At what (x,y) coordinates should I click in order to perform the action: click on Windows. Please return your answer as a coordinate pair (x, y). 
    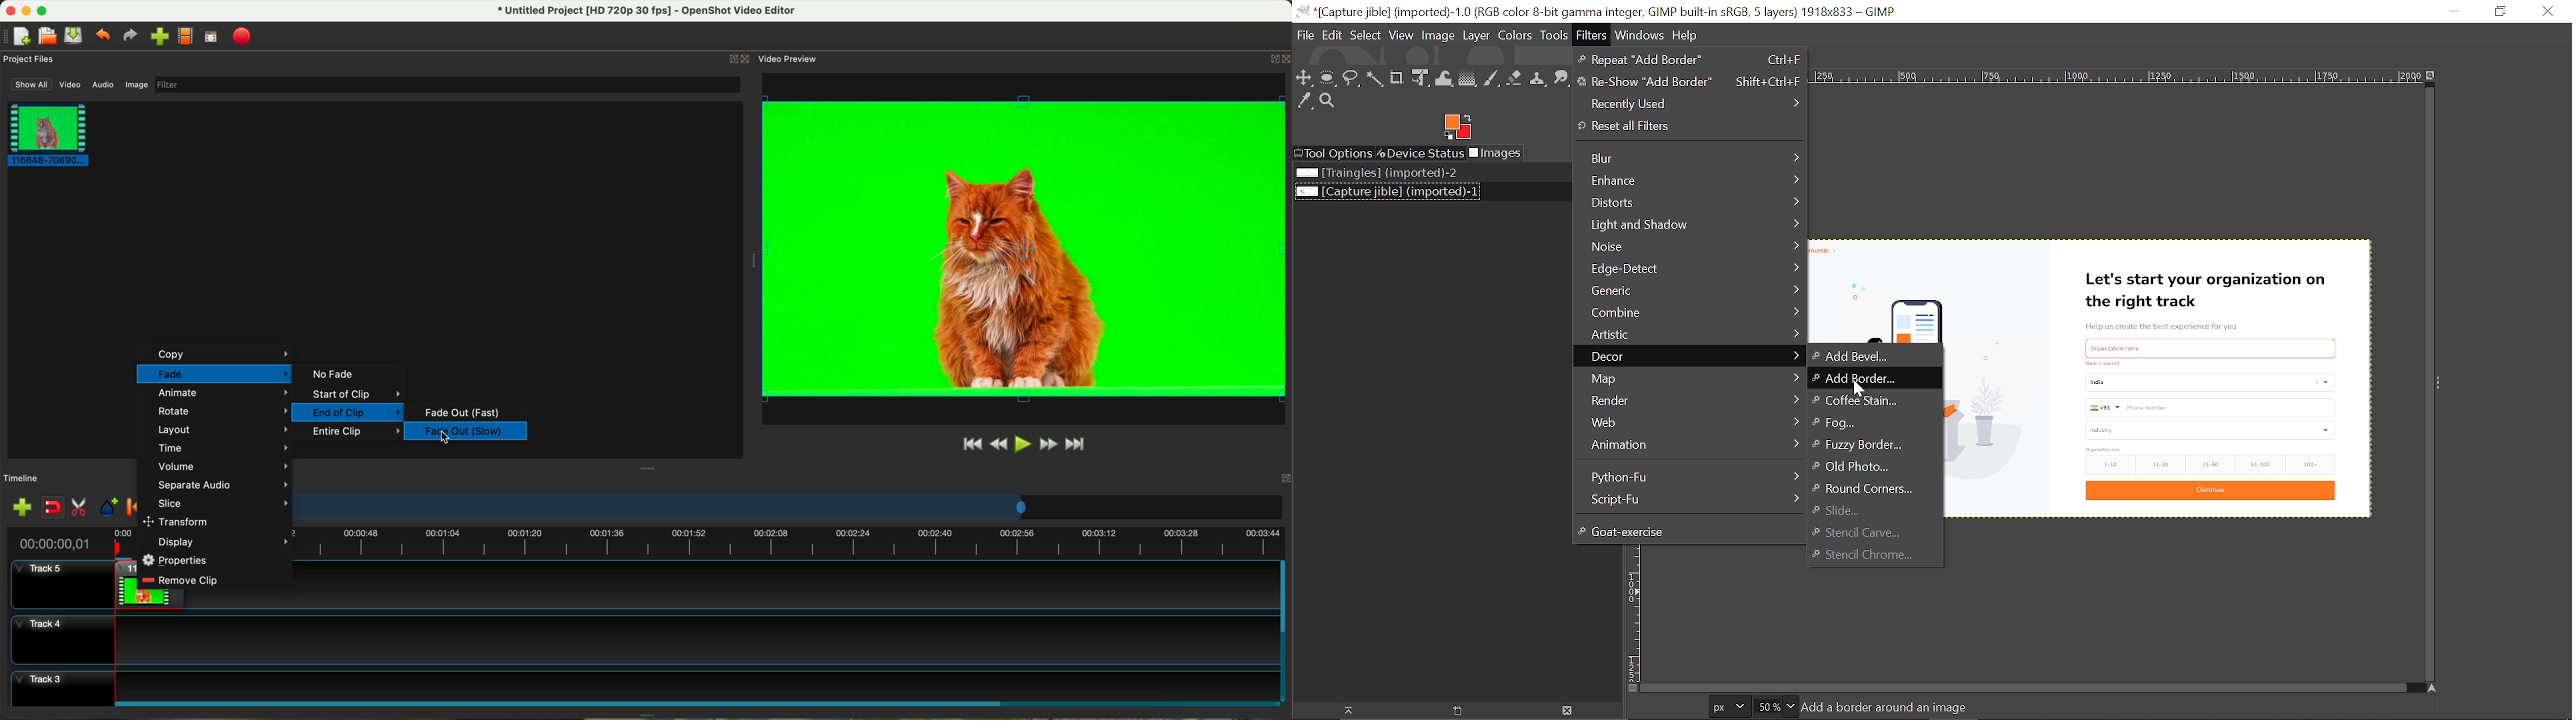
    Looking at the image, I should click on (1640, 35).